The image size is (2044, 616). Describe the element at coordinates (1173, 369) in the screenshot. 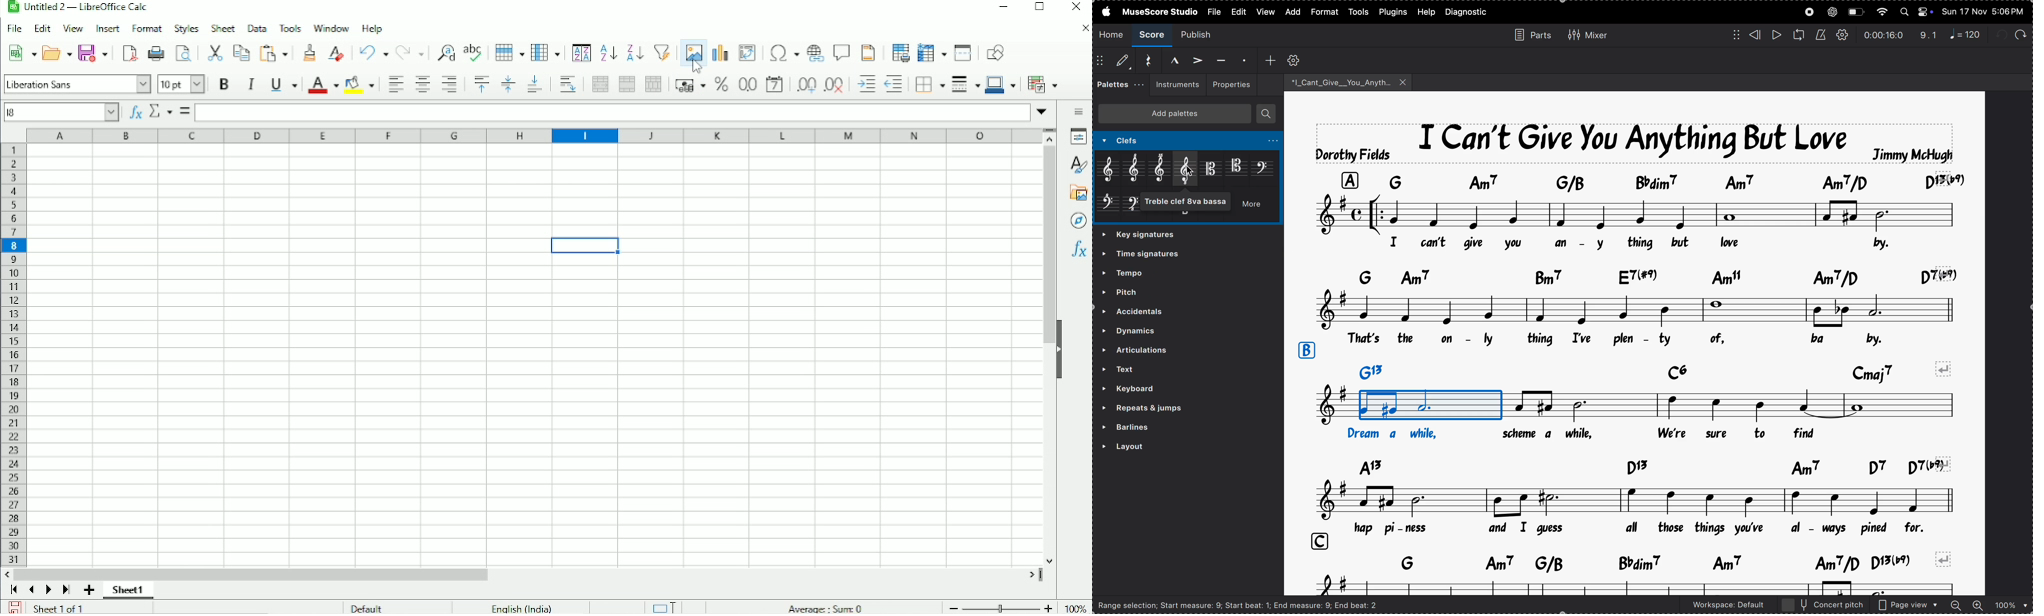

I see `text` at that location.